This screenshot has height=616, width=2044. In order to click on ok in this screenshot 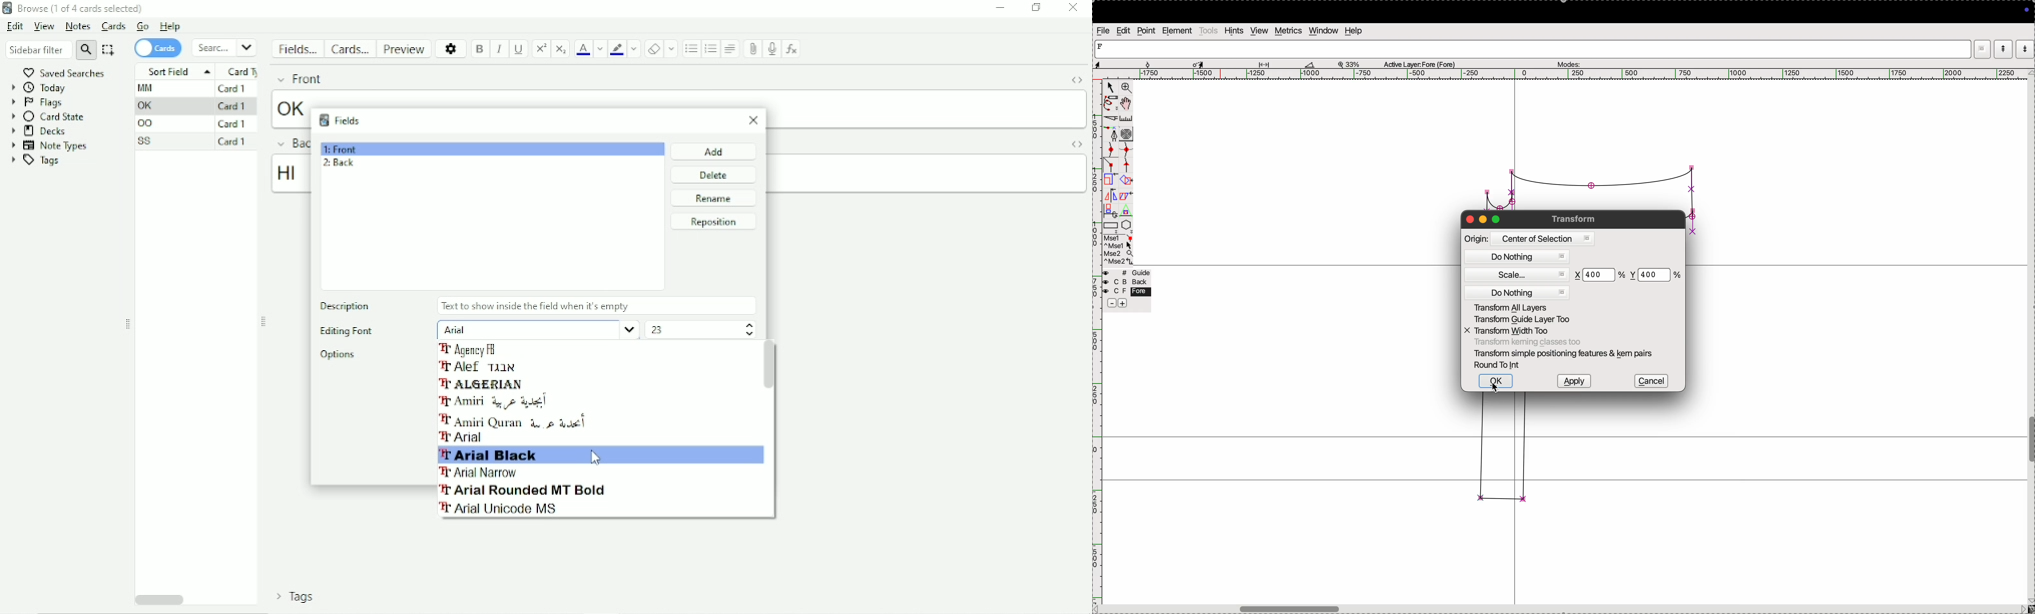, I will do `click(288, 108)`.